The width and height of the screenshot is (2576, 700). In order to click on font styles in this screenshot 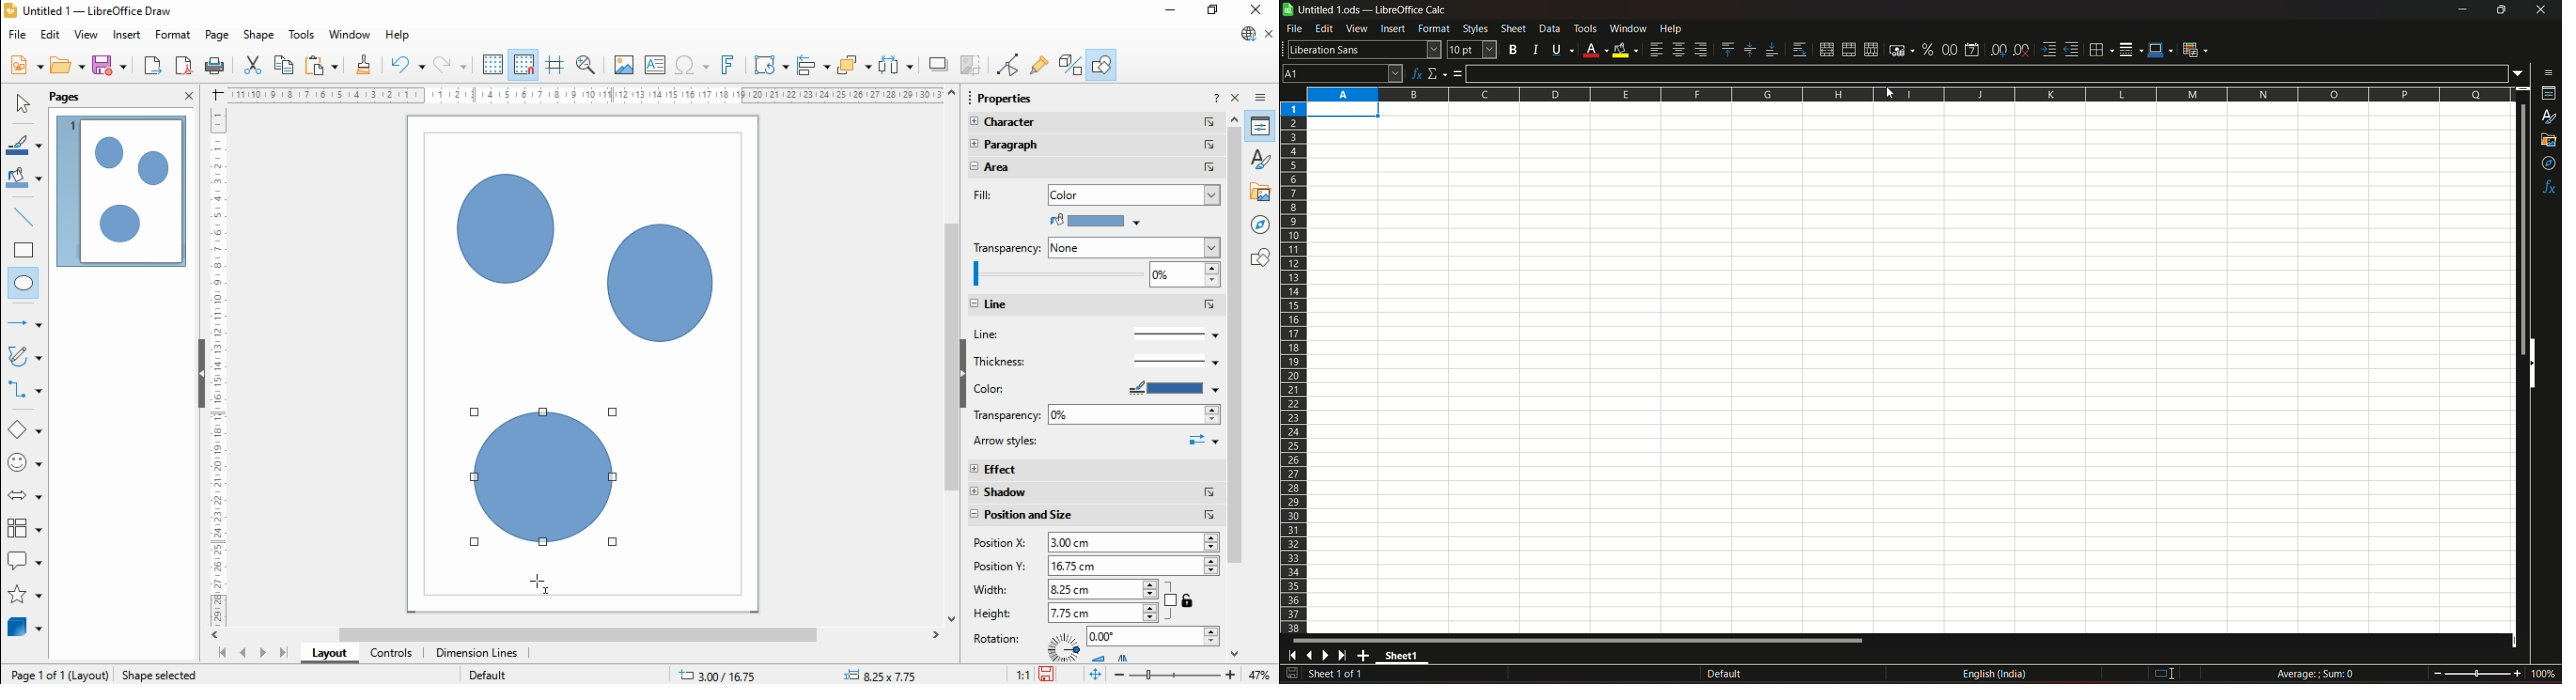, I will do `click(1363, 50)`.